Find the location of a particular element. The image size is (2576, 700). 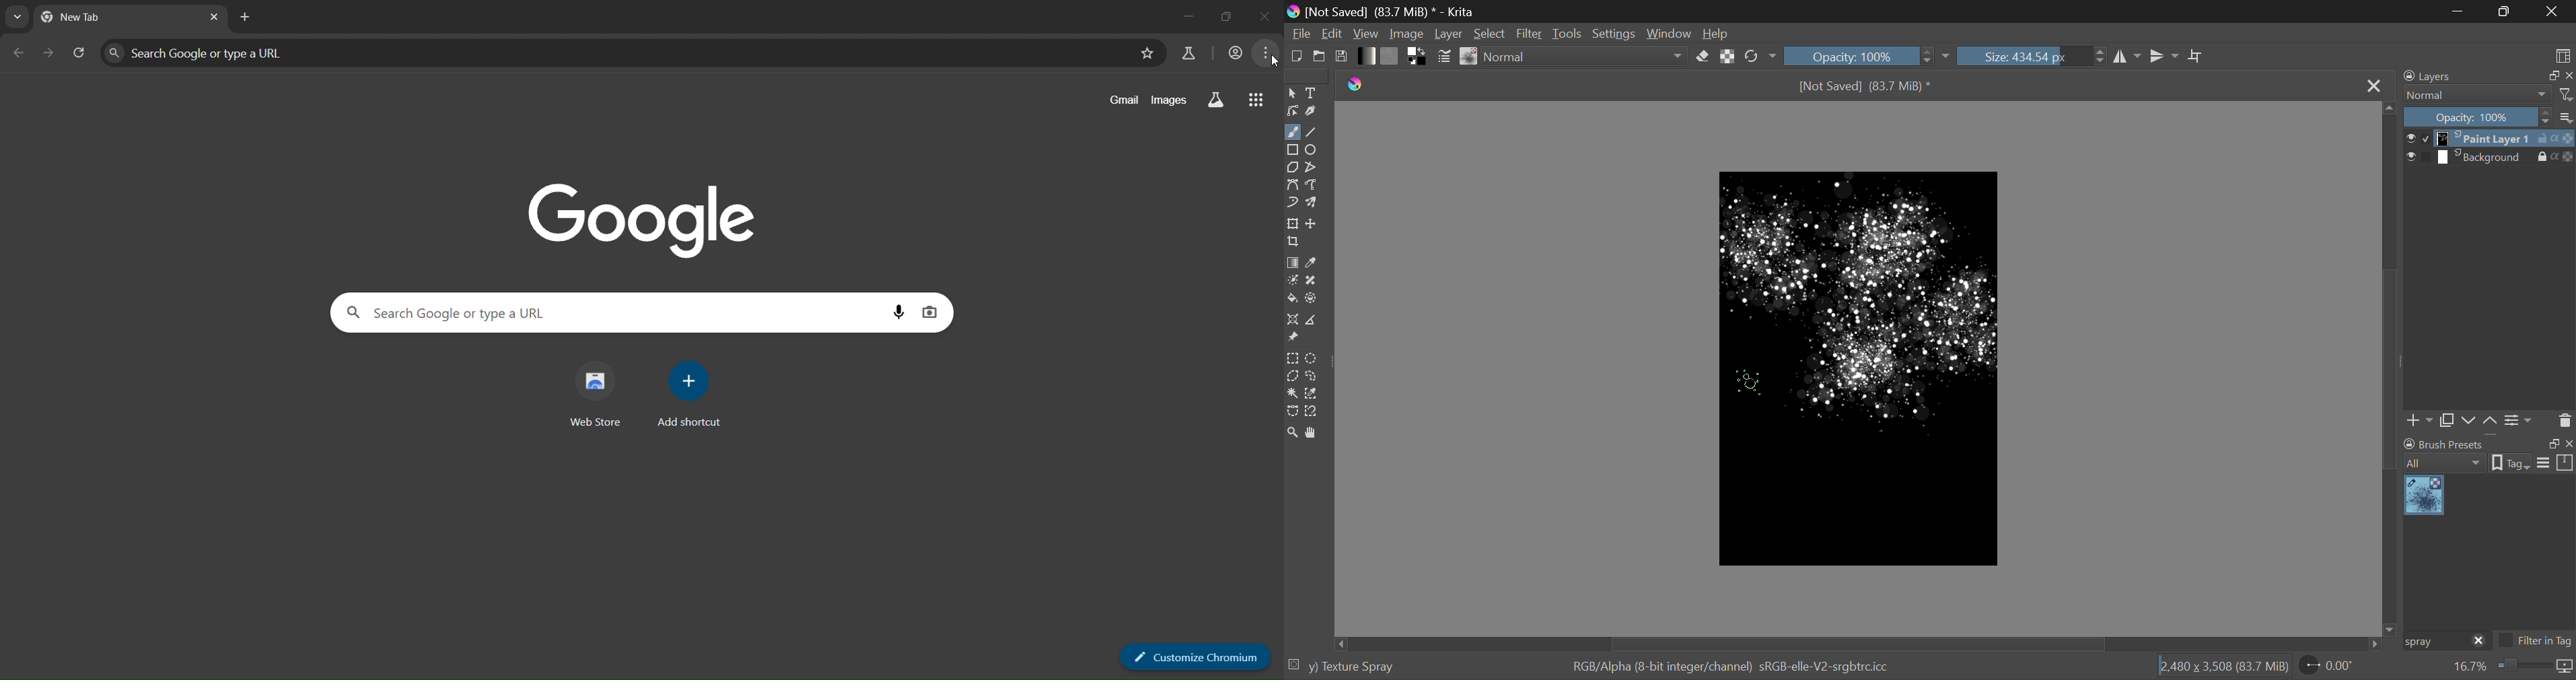

options is located at coordinates (2555, 462).